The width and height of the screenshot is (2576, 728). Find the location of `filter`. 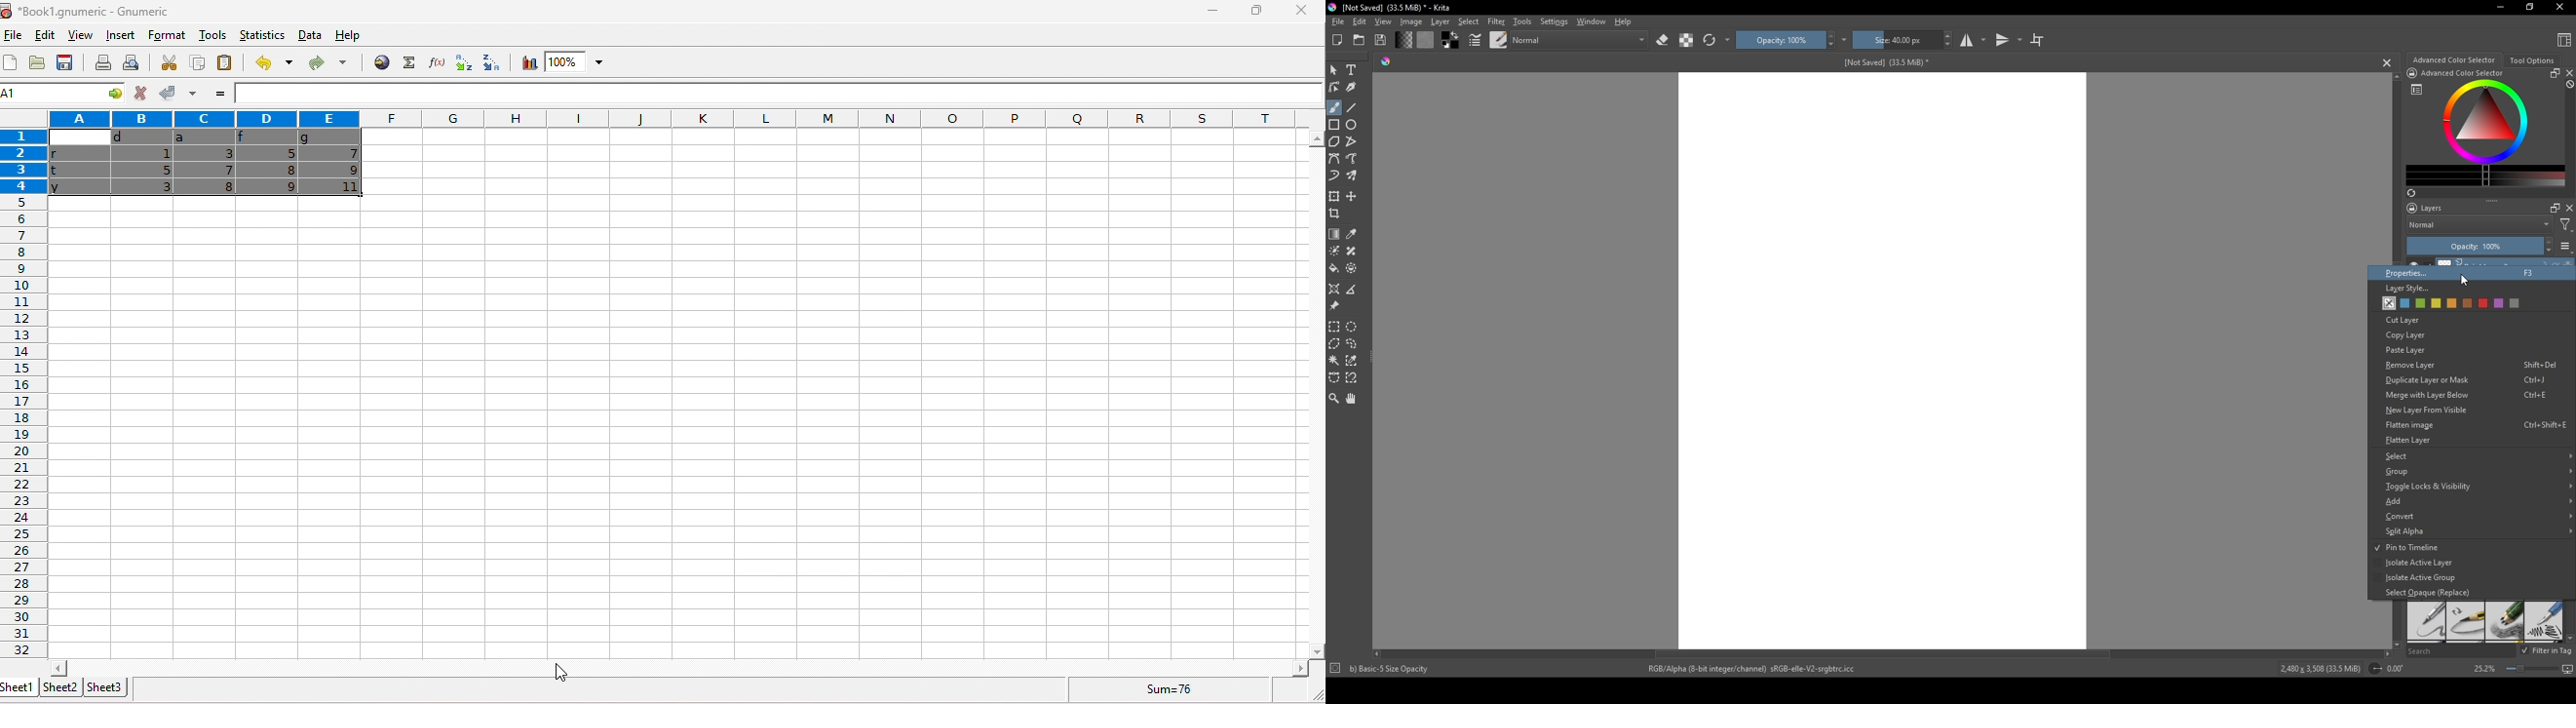

filter is located at coordinates (2566, 225).